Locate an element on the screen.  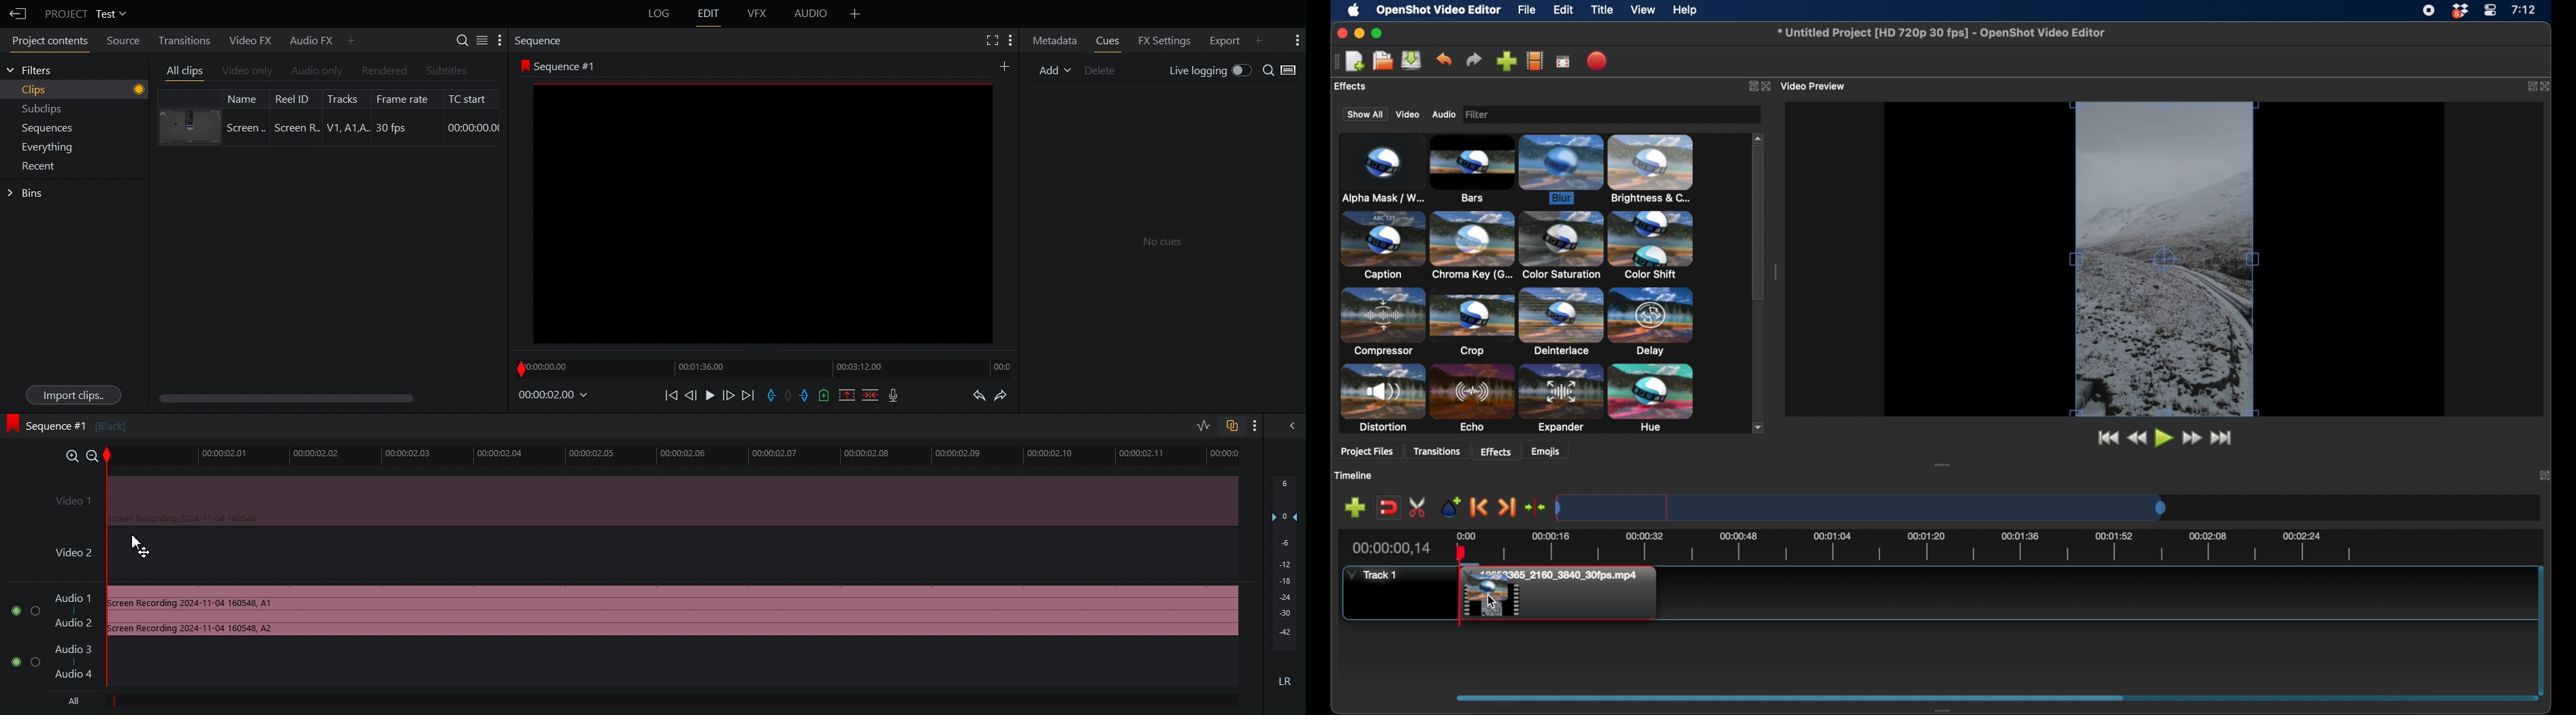
Audio Levels is located at coordinates (1285, 586).